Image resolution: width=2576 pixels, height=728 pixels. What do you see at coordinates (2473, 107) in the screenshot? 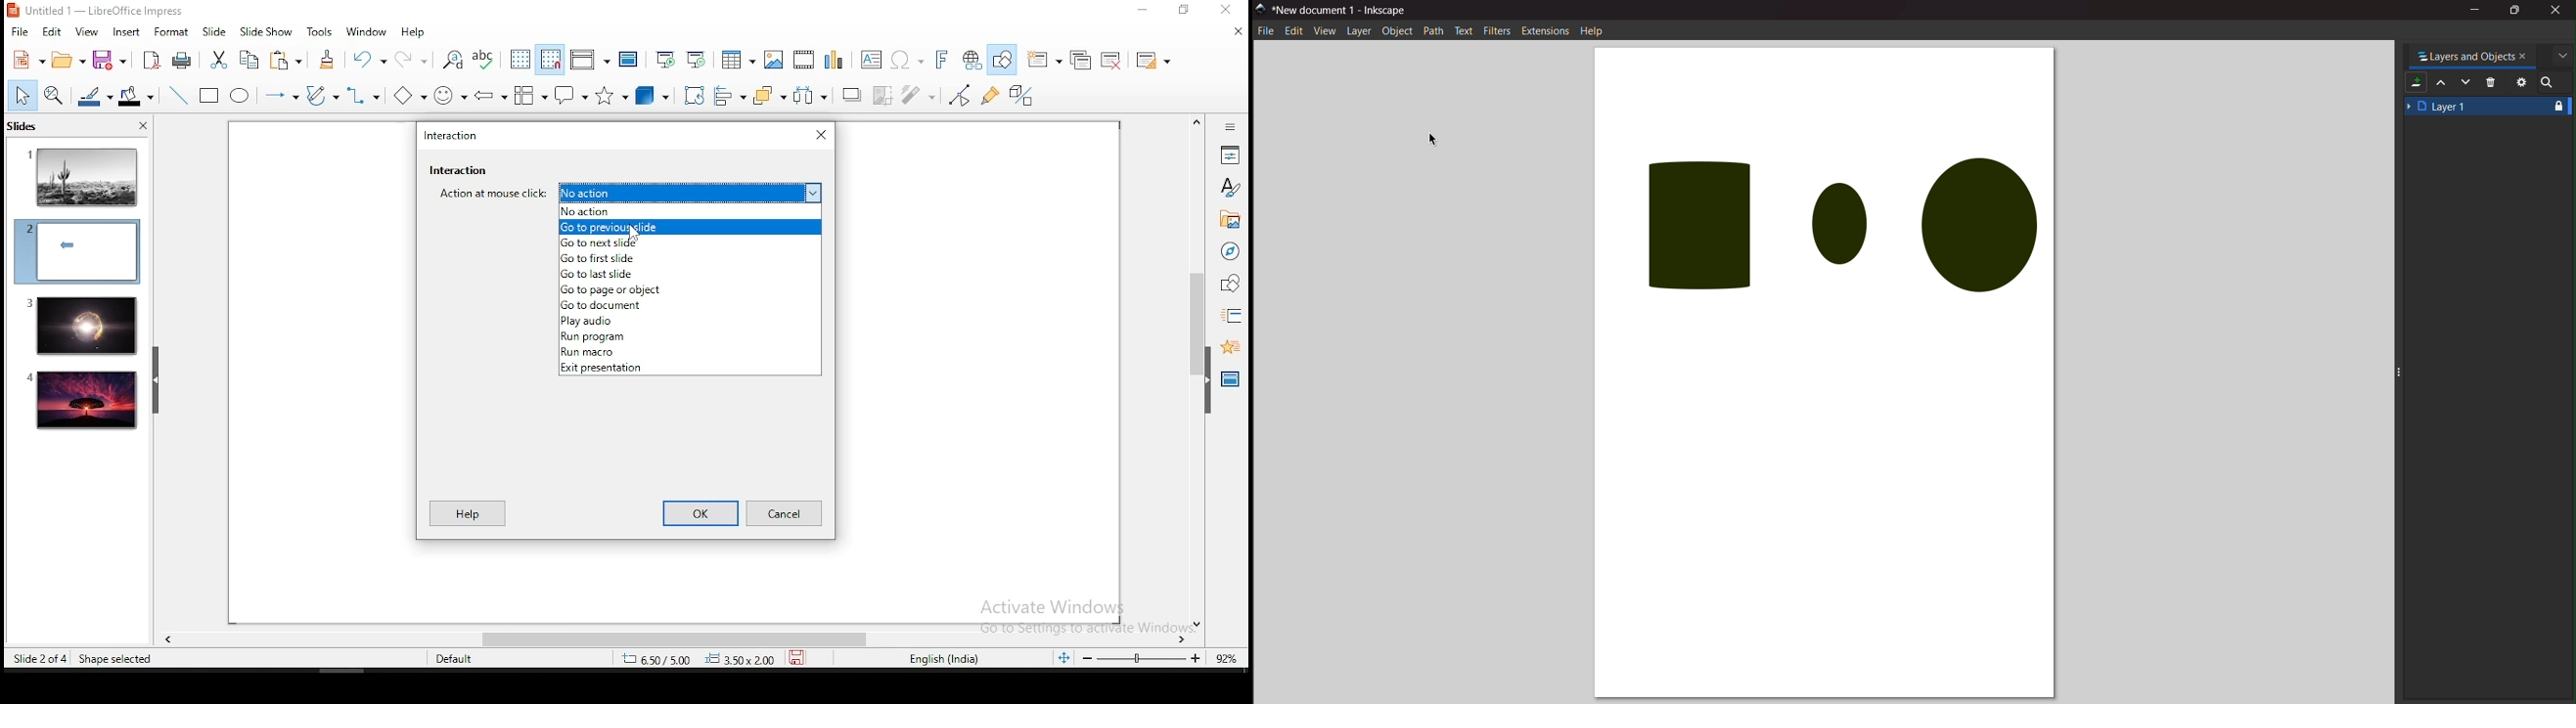
I see `layer 1` at bounding box center [2473, 107].